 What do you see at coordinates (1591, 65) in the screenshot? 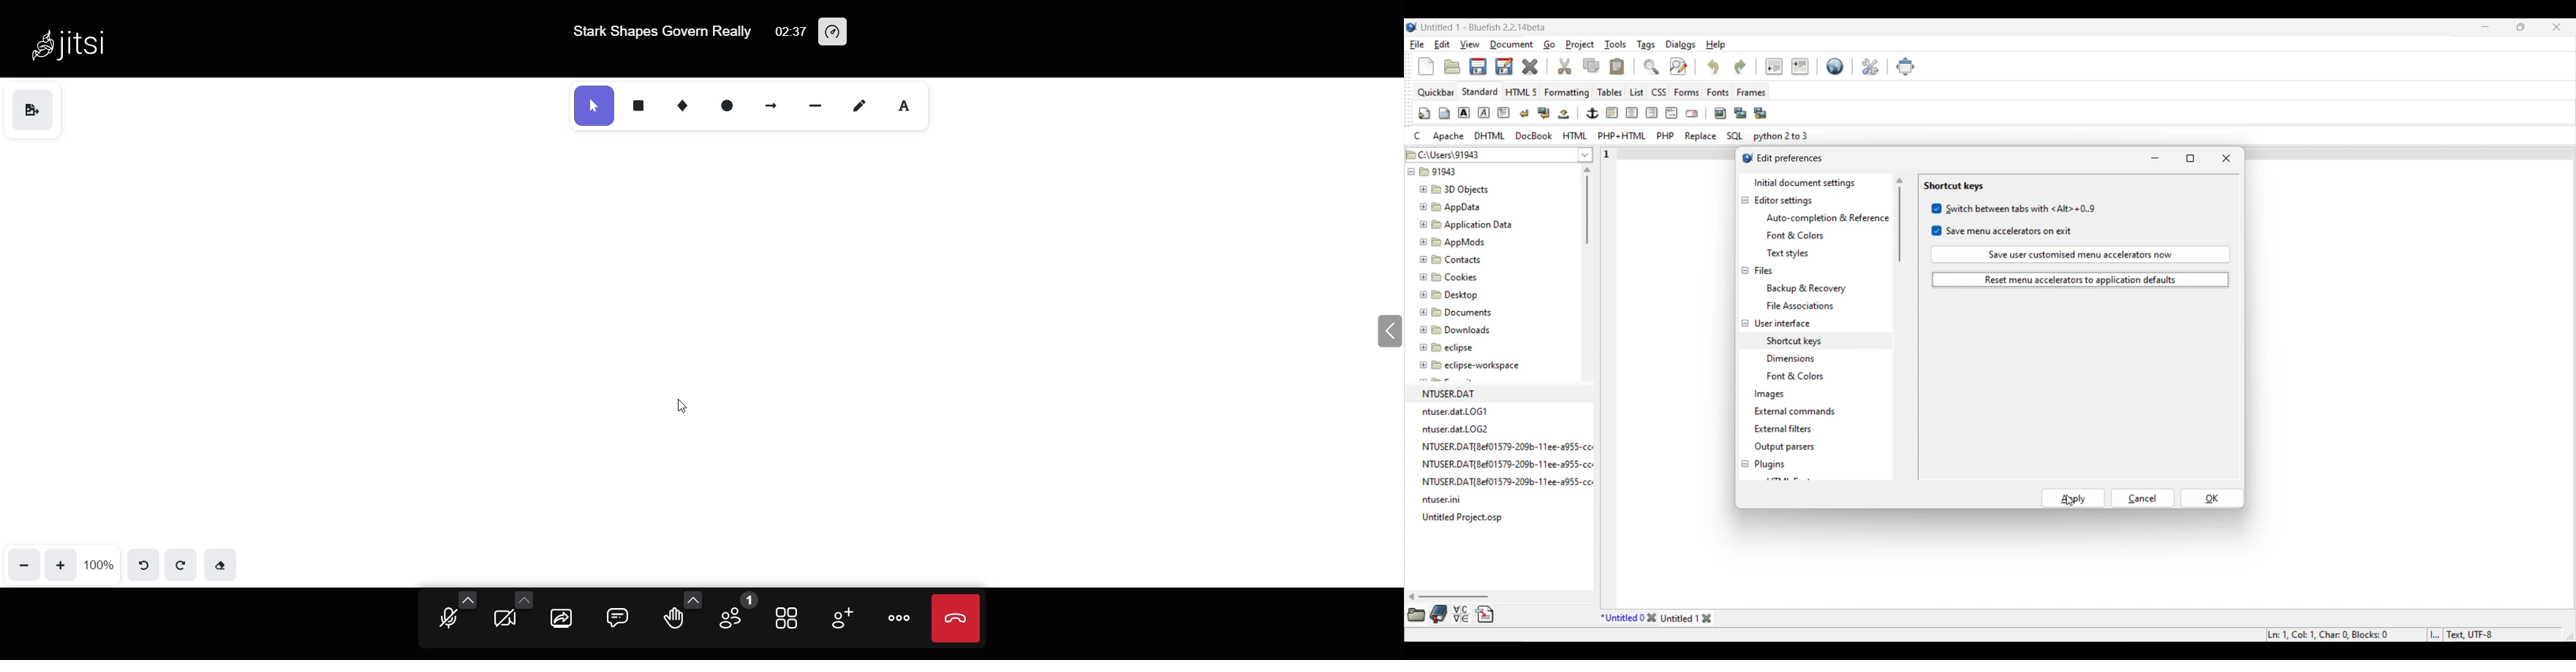
I see `Copy` at bounding box center [1591, 65].